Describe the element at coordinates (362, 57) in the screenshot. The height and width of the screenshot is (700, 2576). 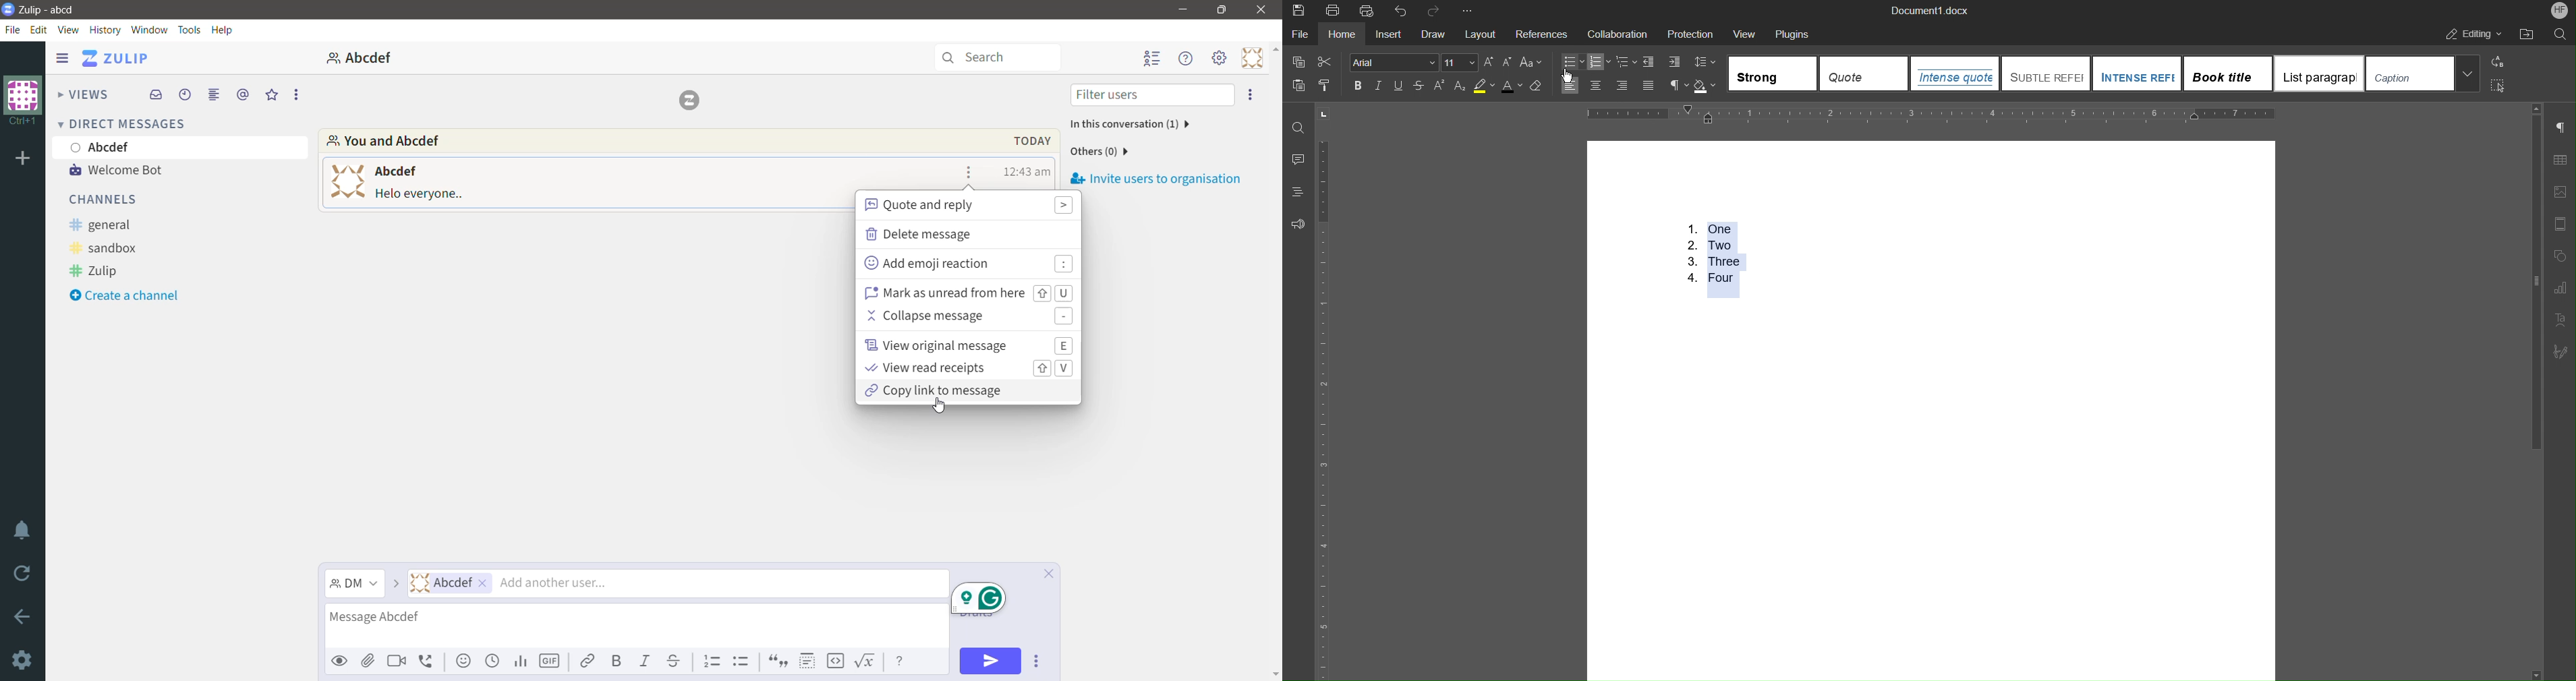
I see `abcdef` at that location.